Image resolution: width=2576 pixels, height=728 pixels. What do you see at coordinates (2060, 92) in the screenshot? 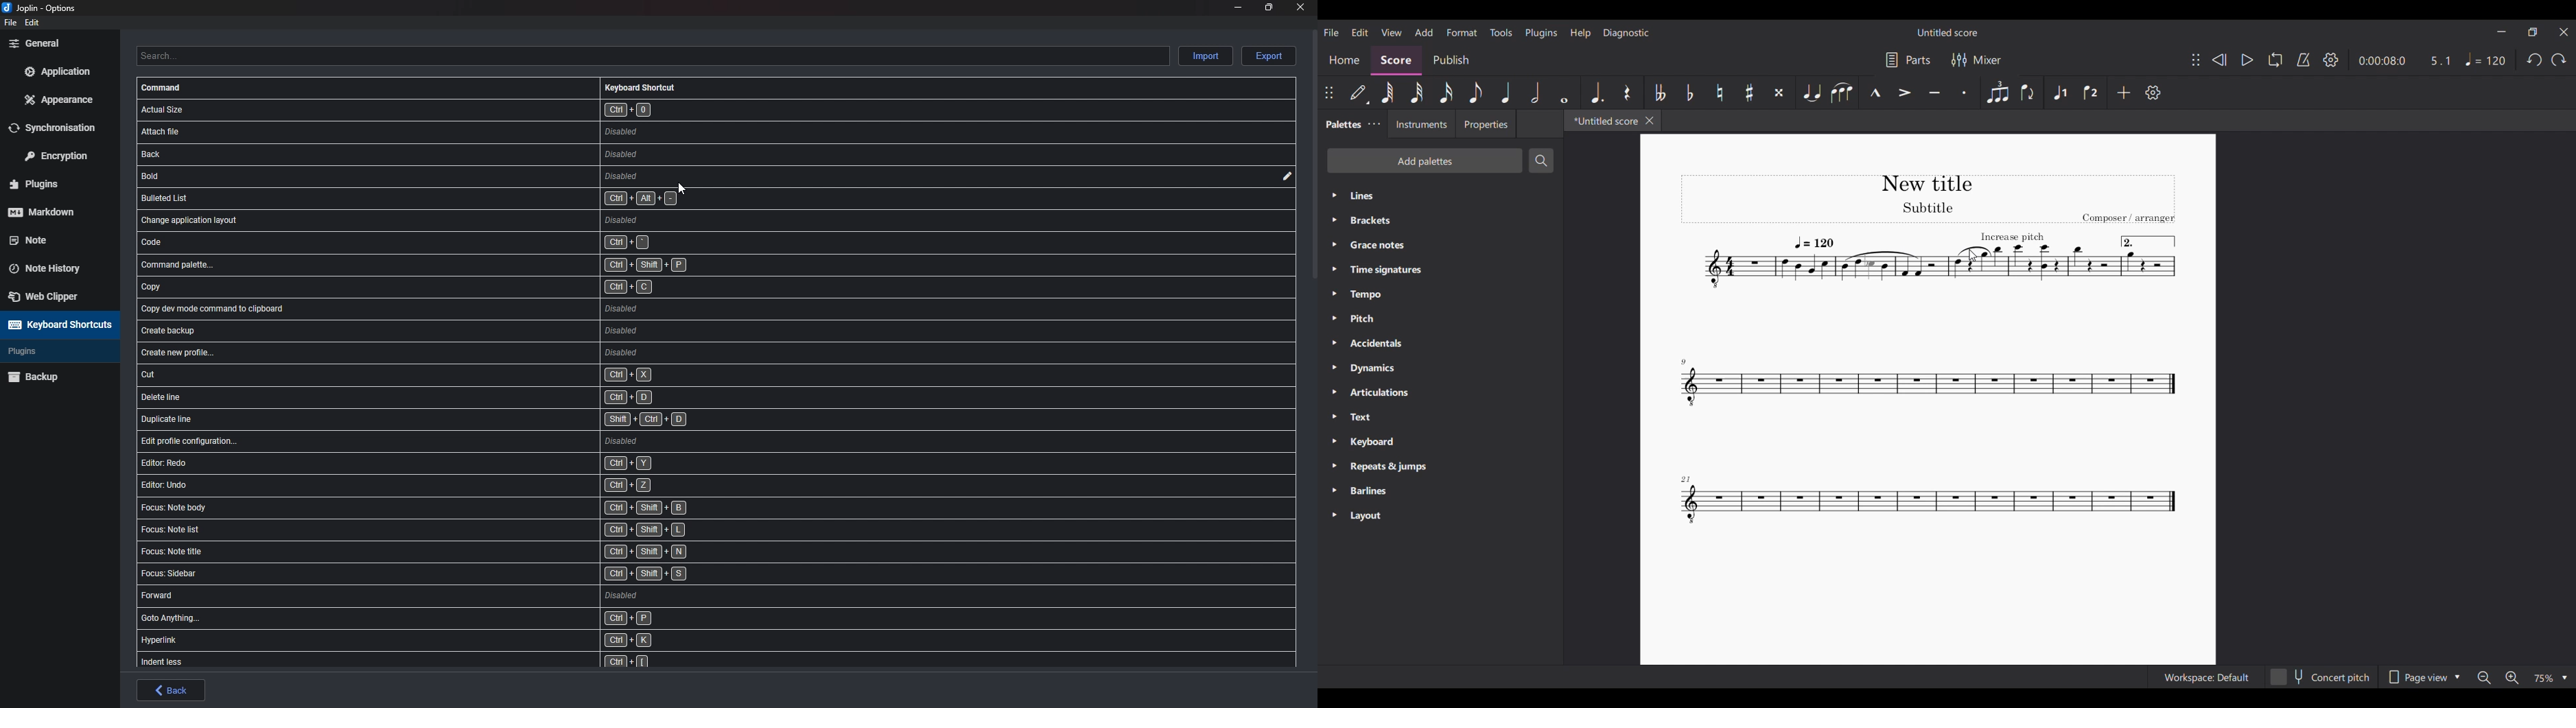
I see `Voice 1` at bounding box center [2060, 92].